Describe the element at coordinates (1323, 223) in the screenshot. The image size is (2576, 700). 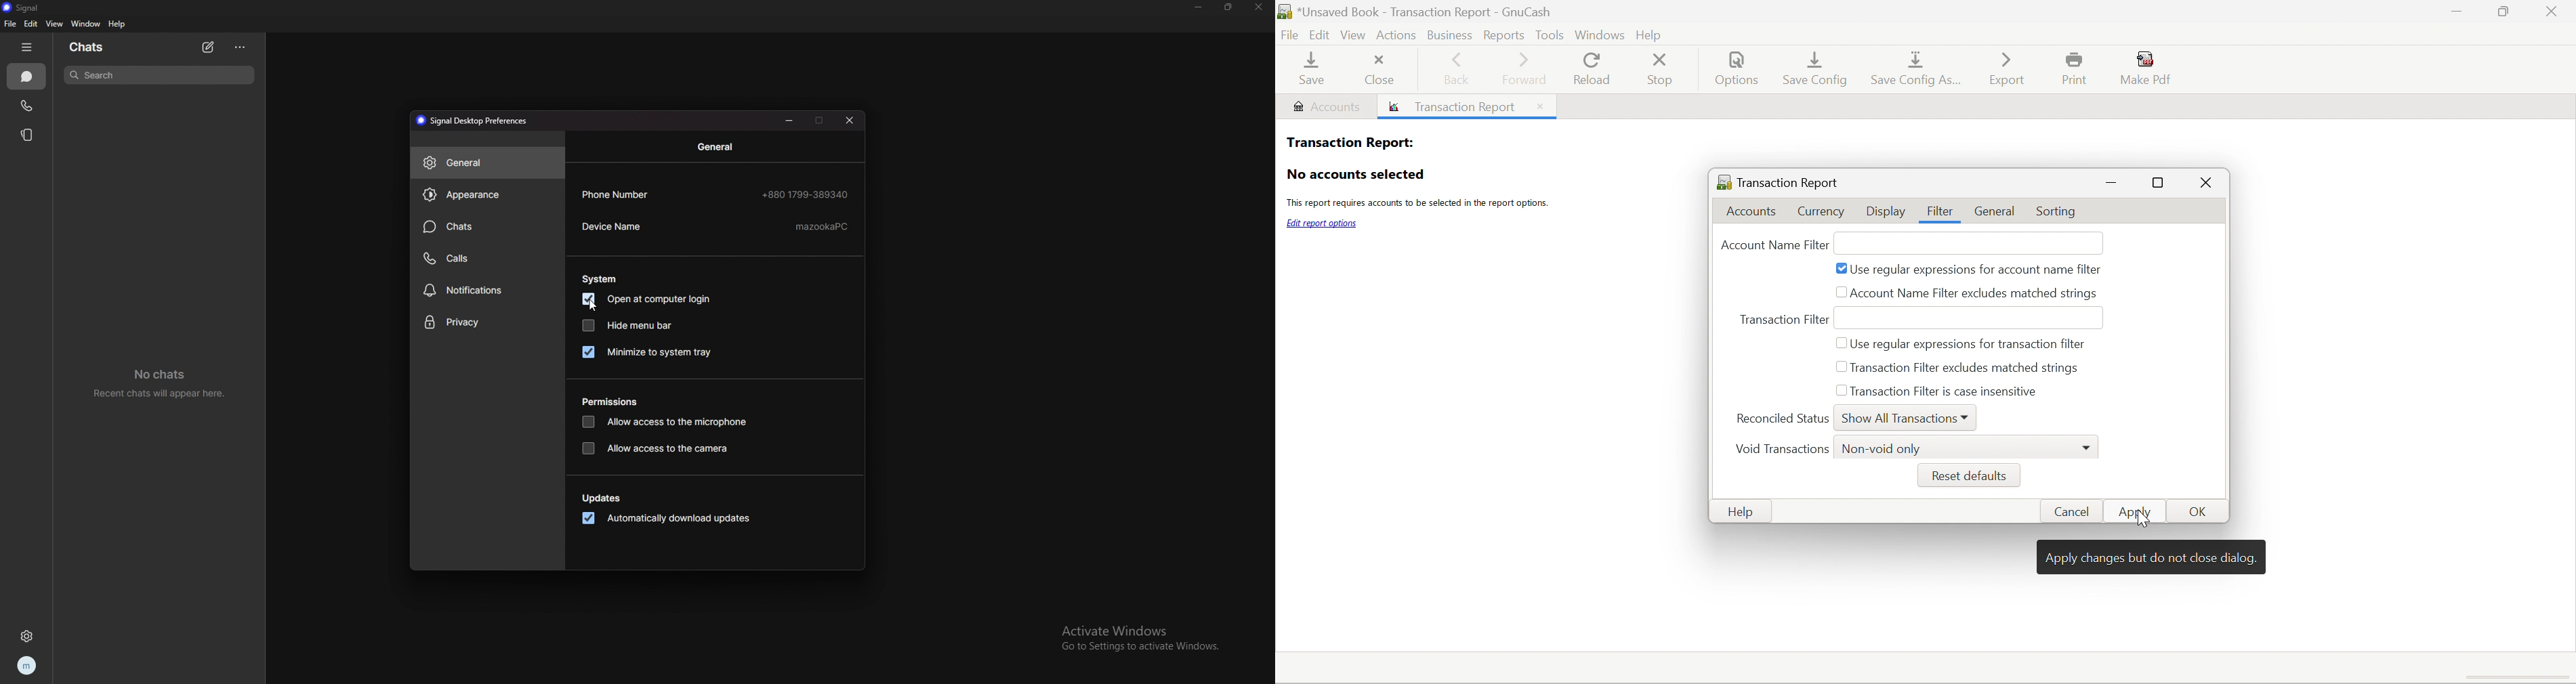
I see `Edit report options` at that location.